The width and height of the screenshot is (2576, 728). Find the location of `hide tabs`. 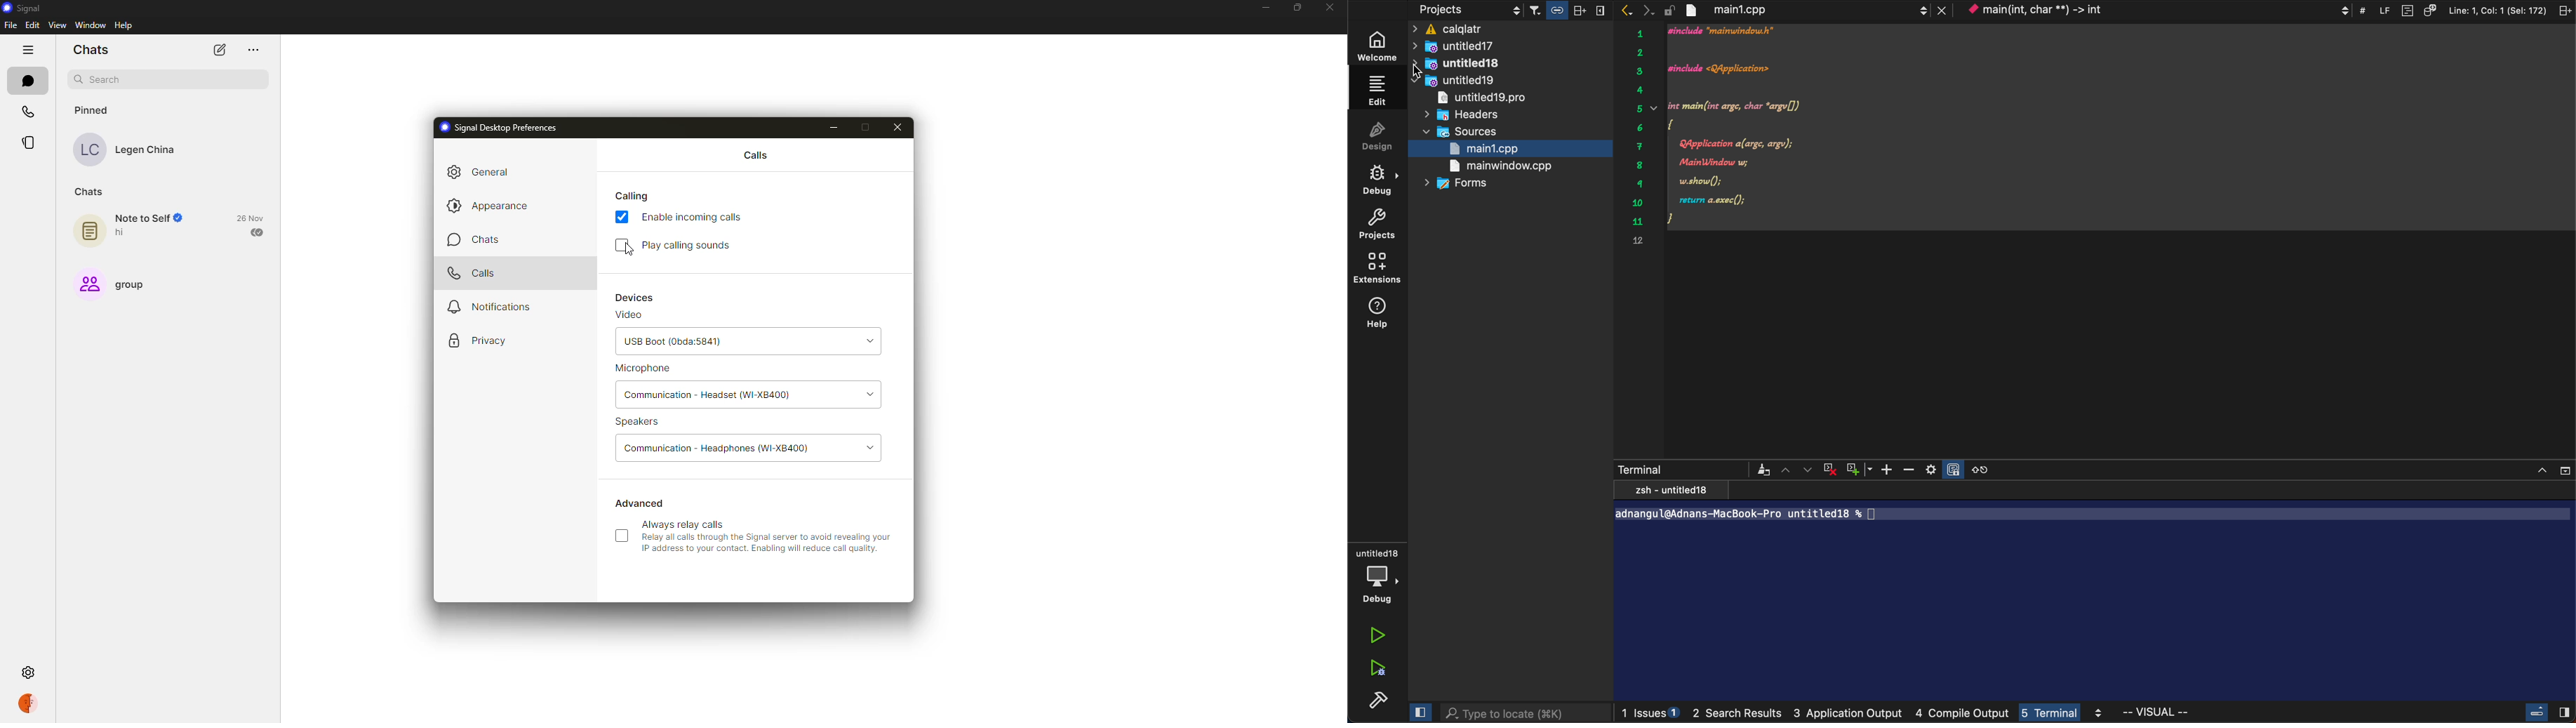

hide tabs is located at coordinates (27, 48).